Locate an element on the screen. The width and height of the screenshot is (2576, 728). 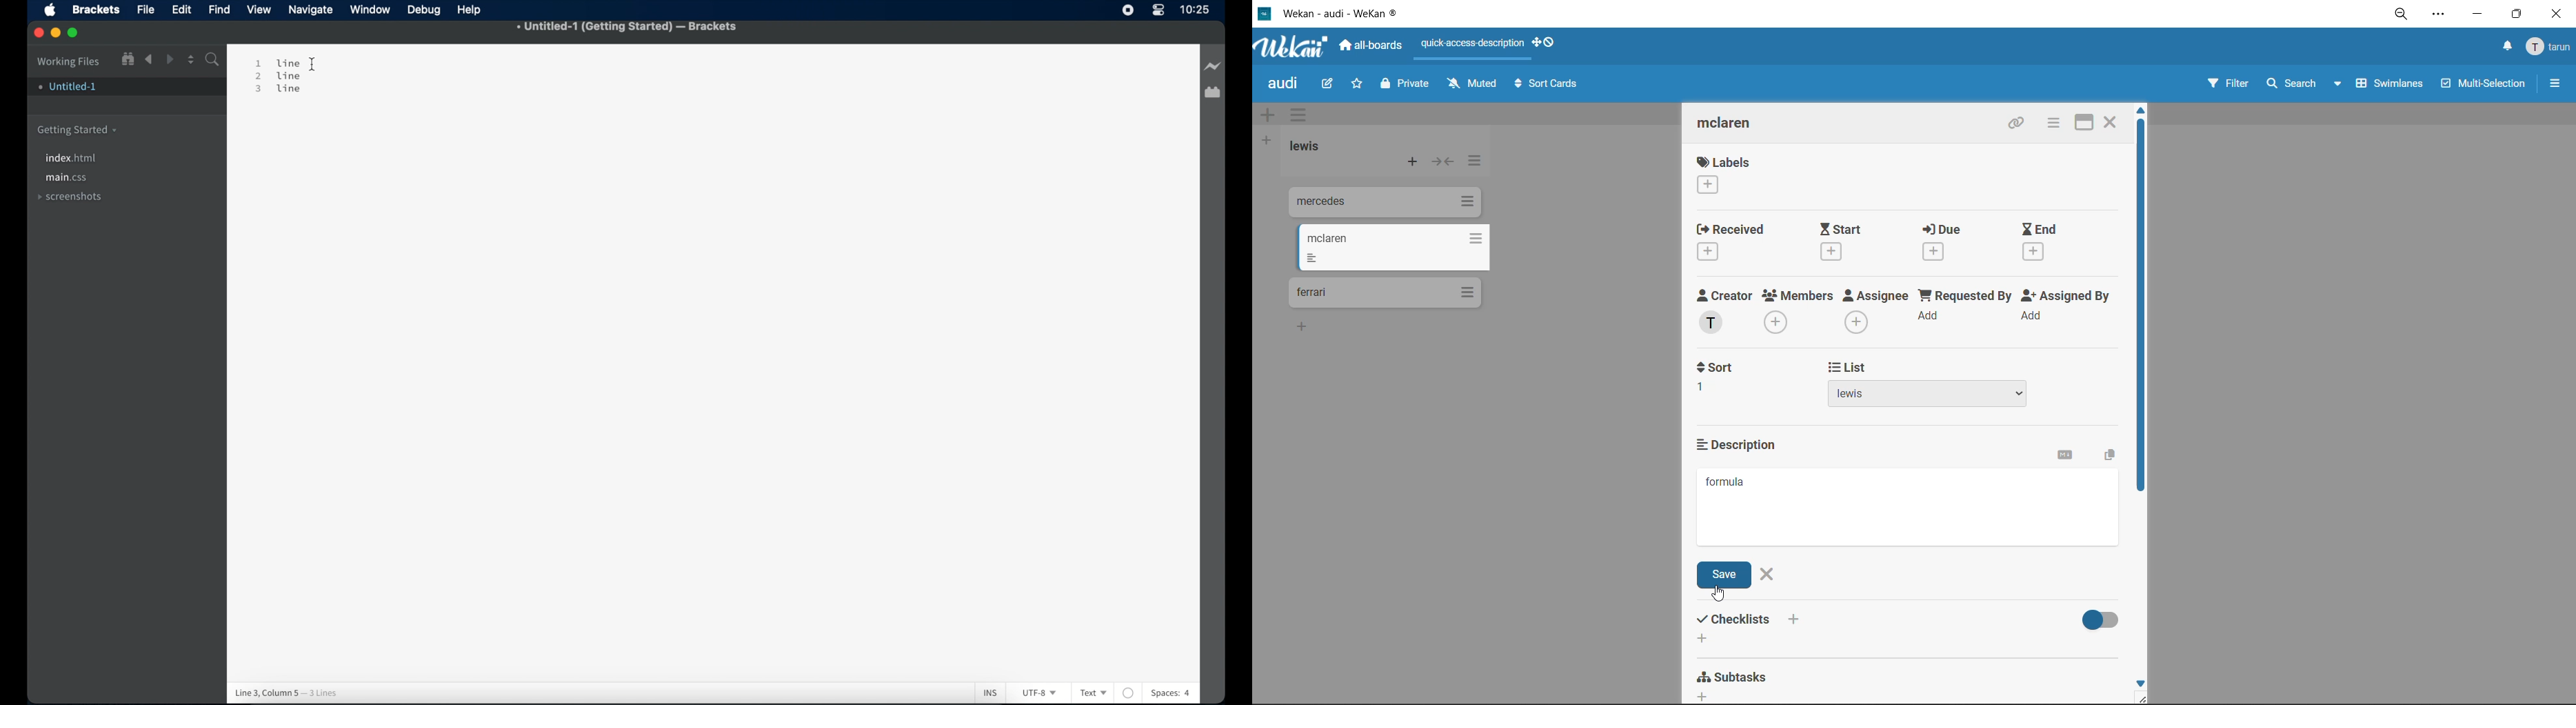
extension manager is located at coordinates (1213, 93).